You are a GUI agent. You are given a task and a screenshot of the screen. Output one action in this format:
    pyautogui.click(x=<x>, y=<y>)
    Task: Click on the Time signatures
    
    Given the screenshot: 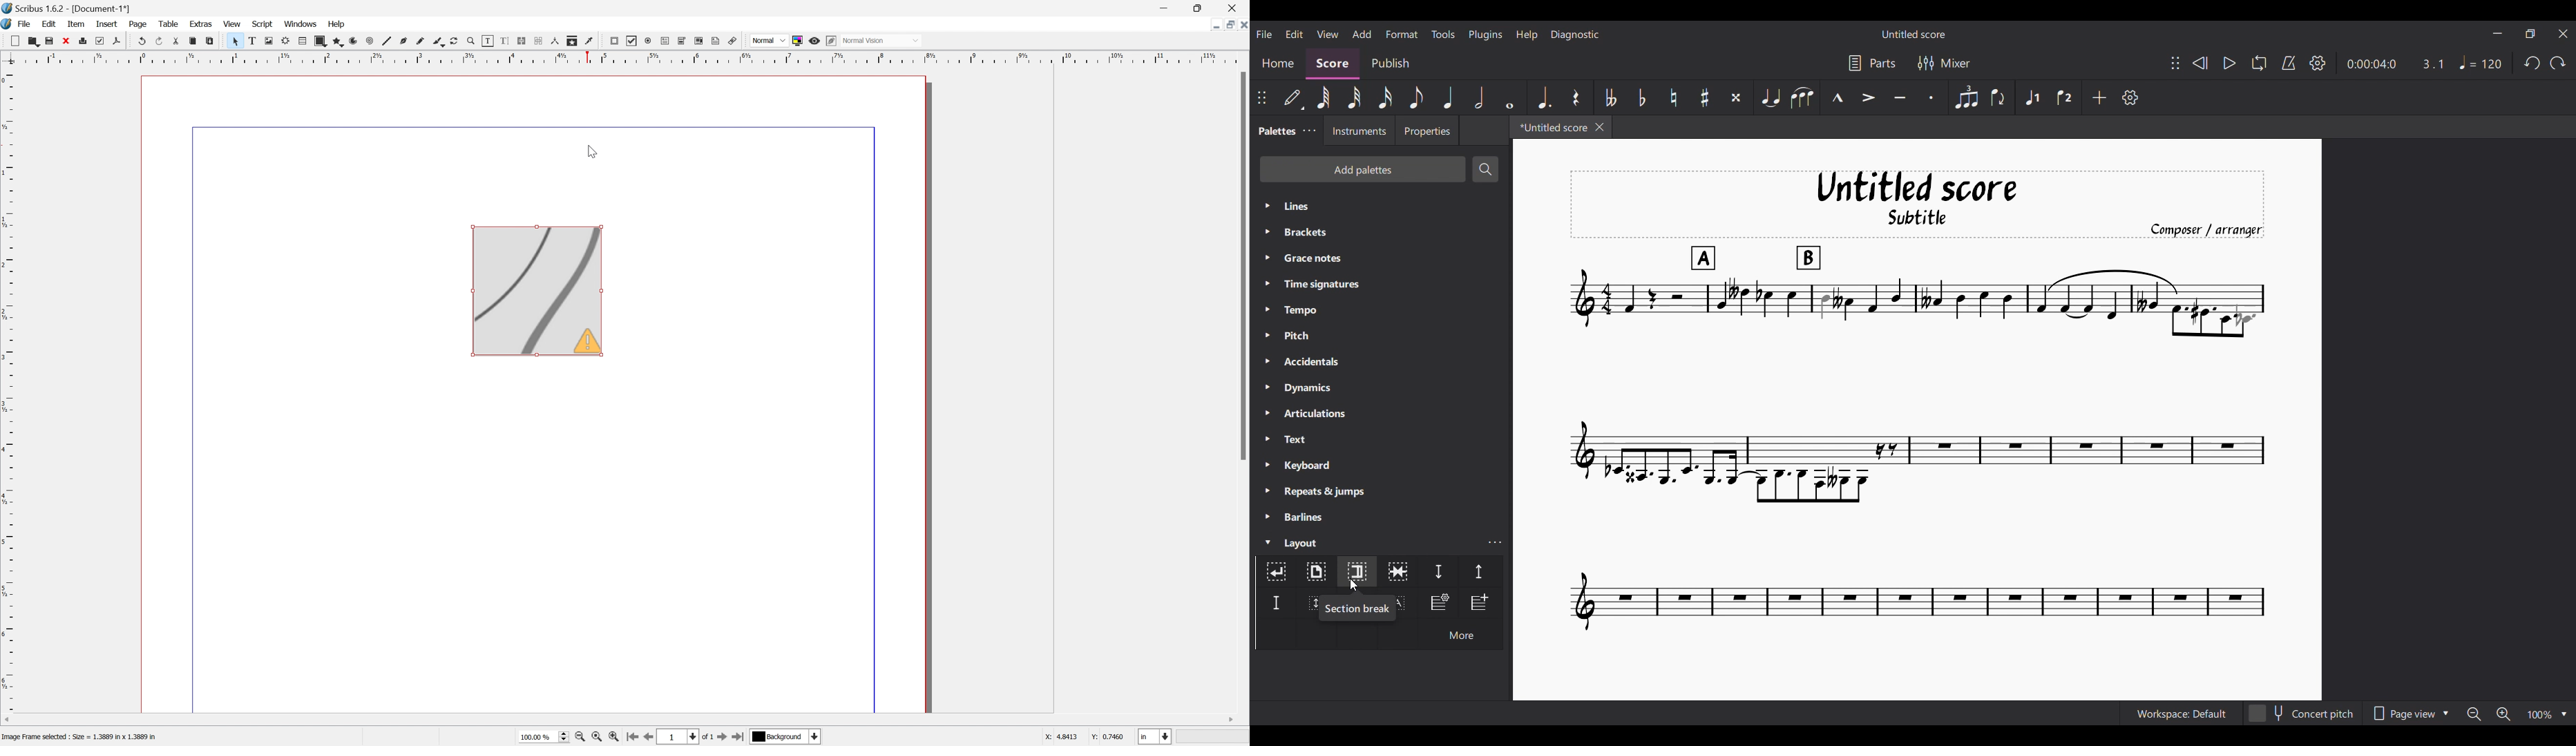 What is the action you would take?
    pyautogui.click(x=1382, y=284)
    